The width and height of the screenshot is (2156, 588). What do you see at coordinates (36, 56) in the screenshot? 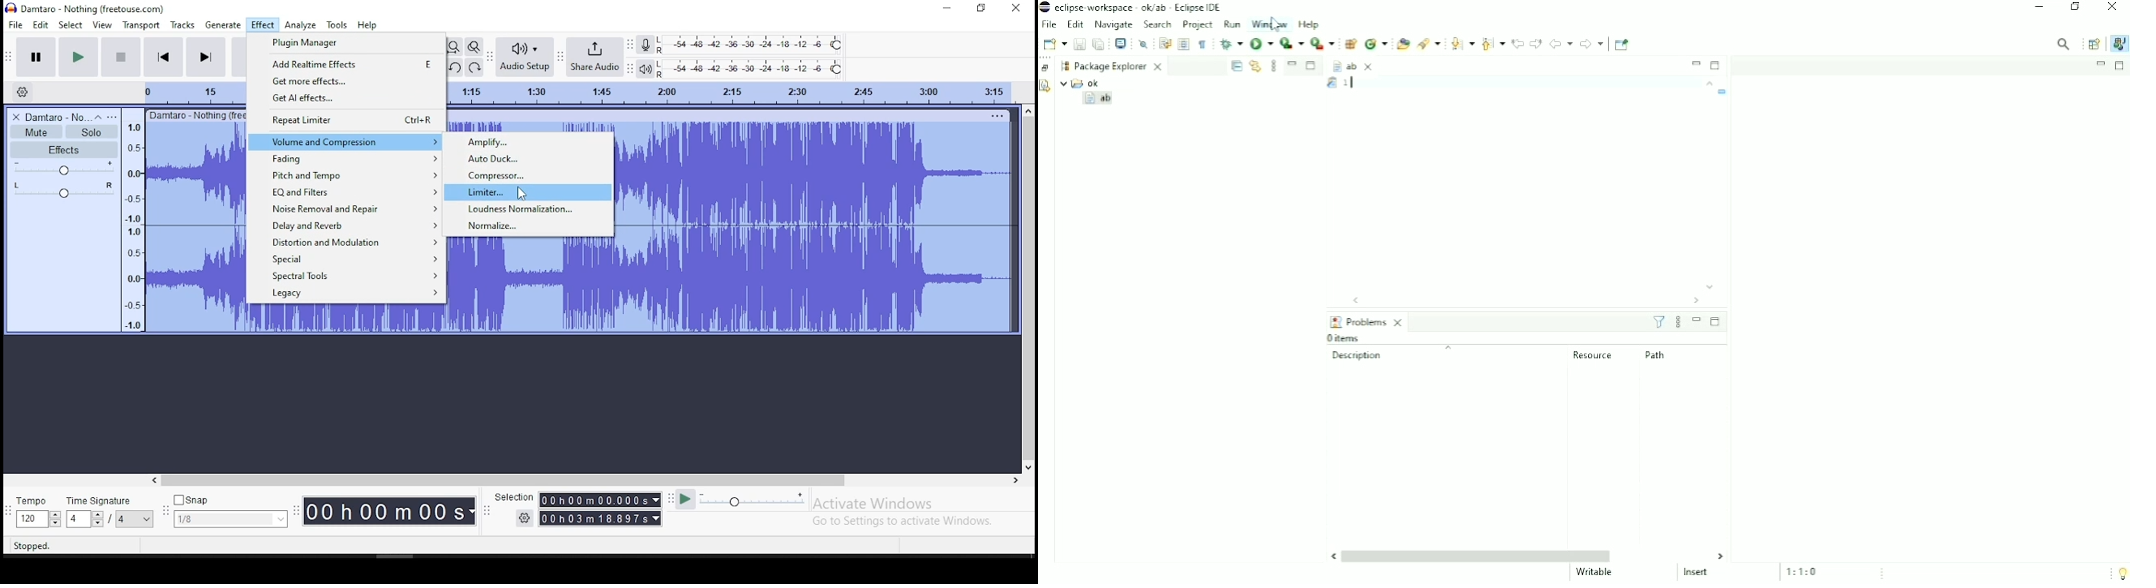
I see `pause` at bounding box center [36, 56].